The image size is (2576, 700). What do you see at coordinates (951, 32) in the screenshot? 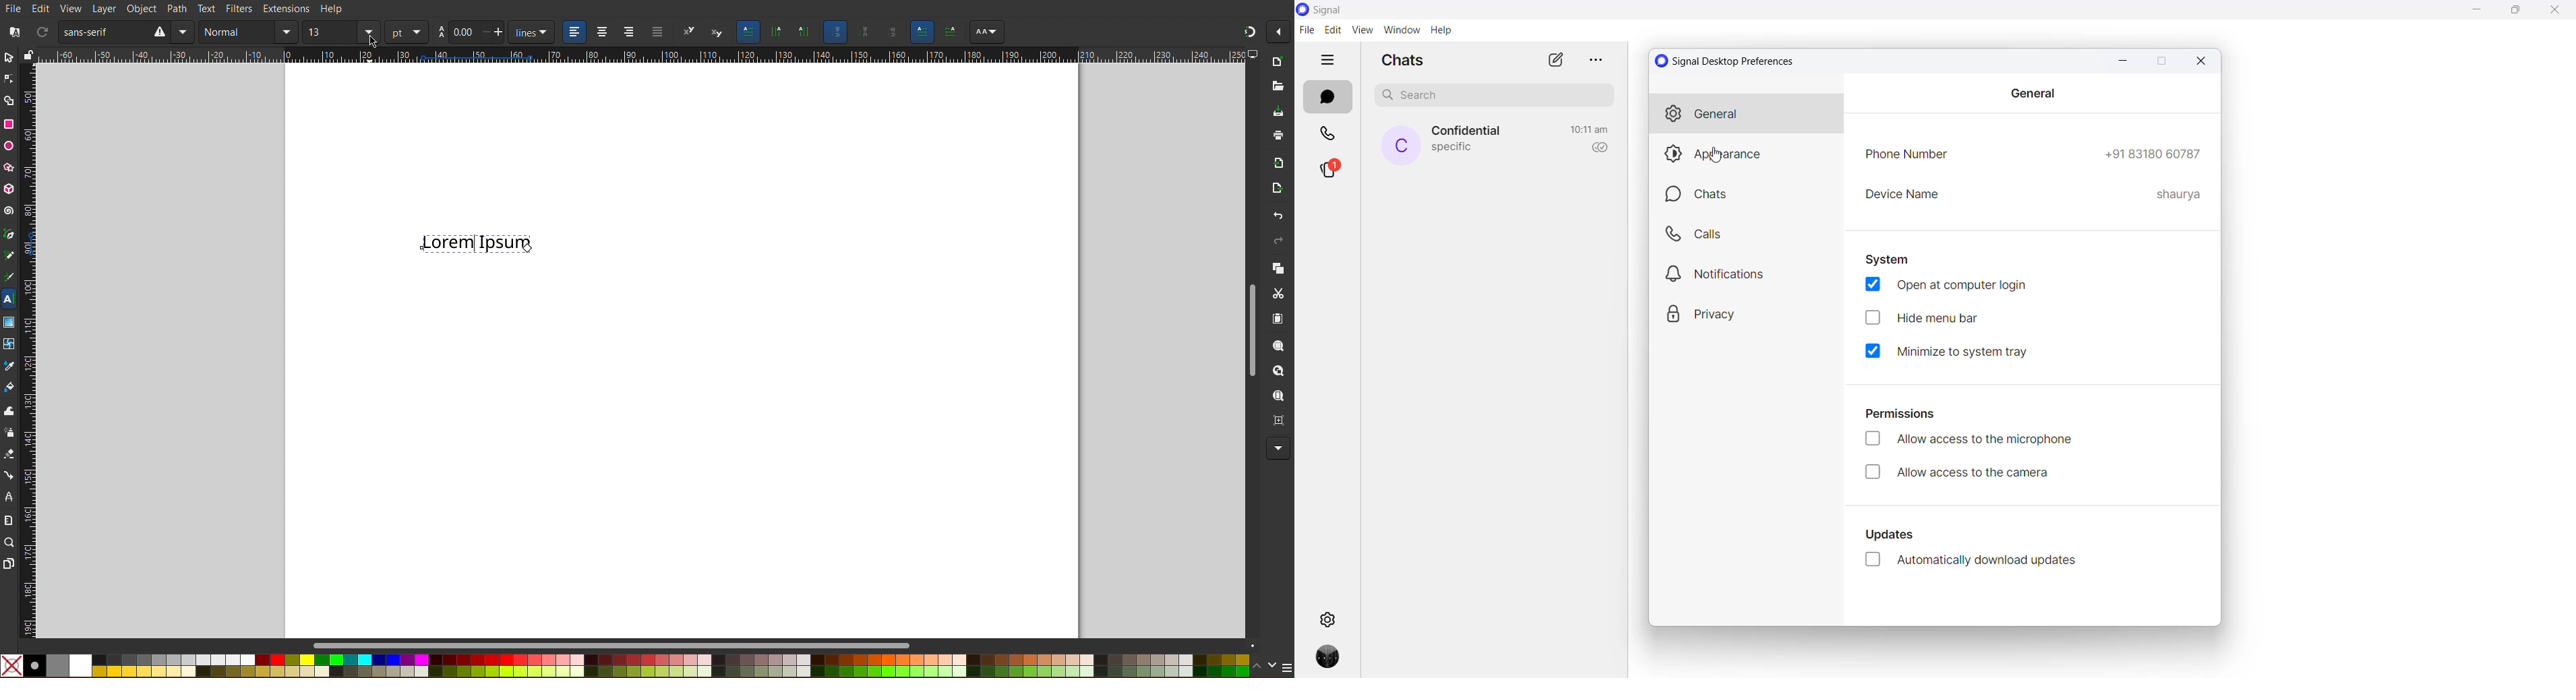
I see `` at bounding box center [951, 32].